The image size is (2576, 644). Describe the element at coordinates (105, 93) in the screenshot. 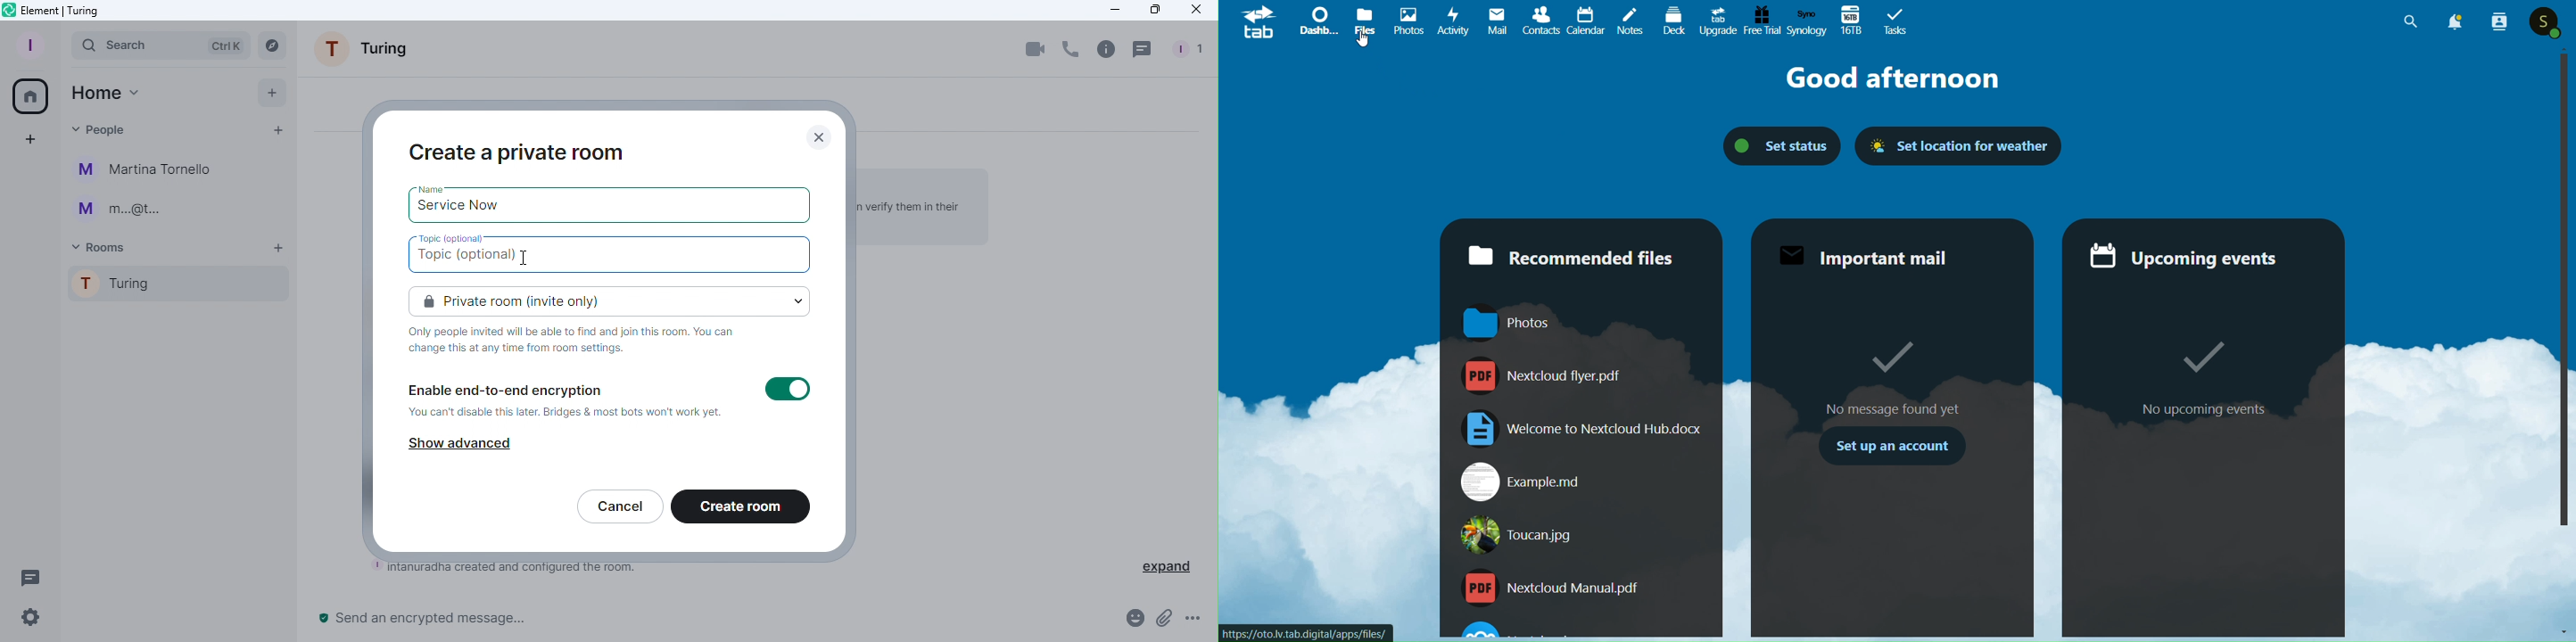

I see `Home` at that location.